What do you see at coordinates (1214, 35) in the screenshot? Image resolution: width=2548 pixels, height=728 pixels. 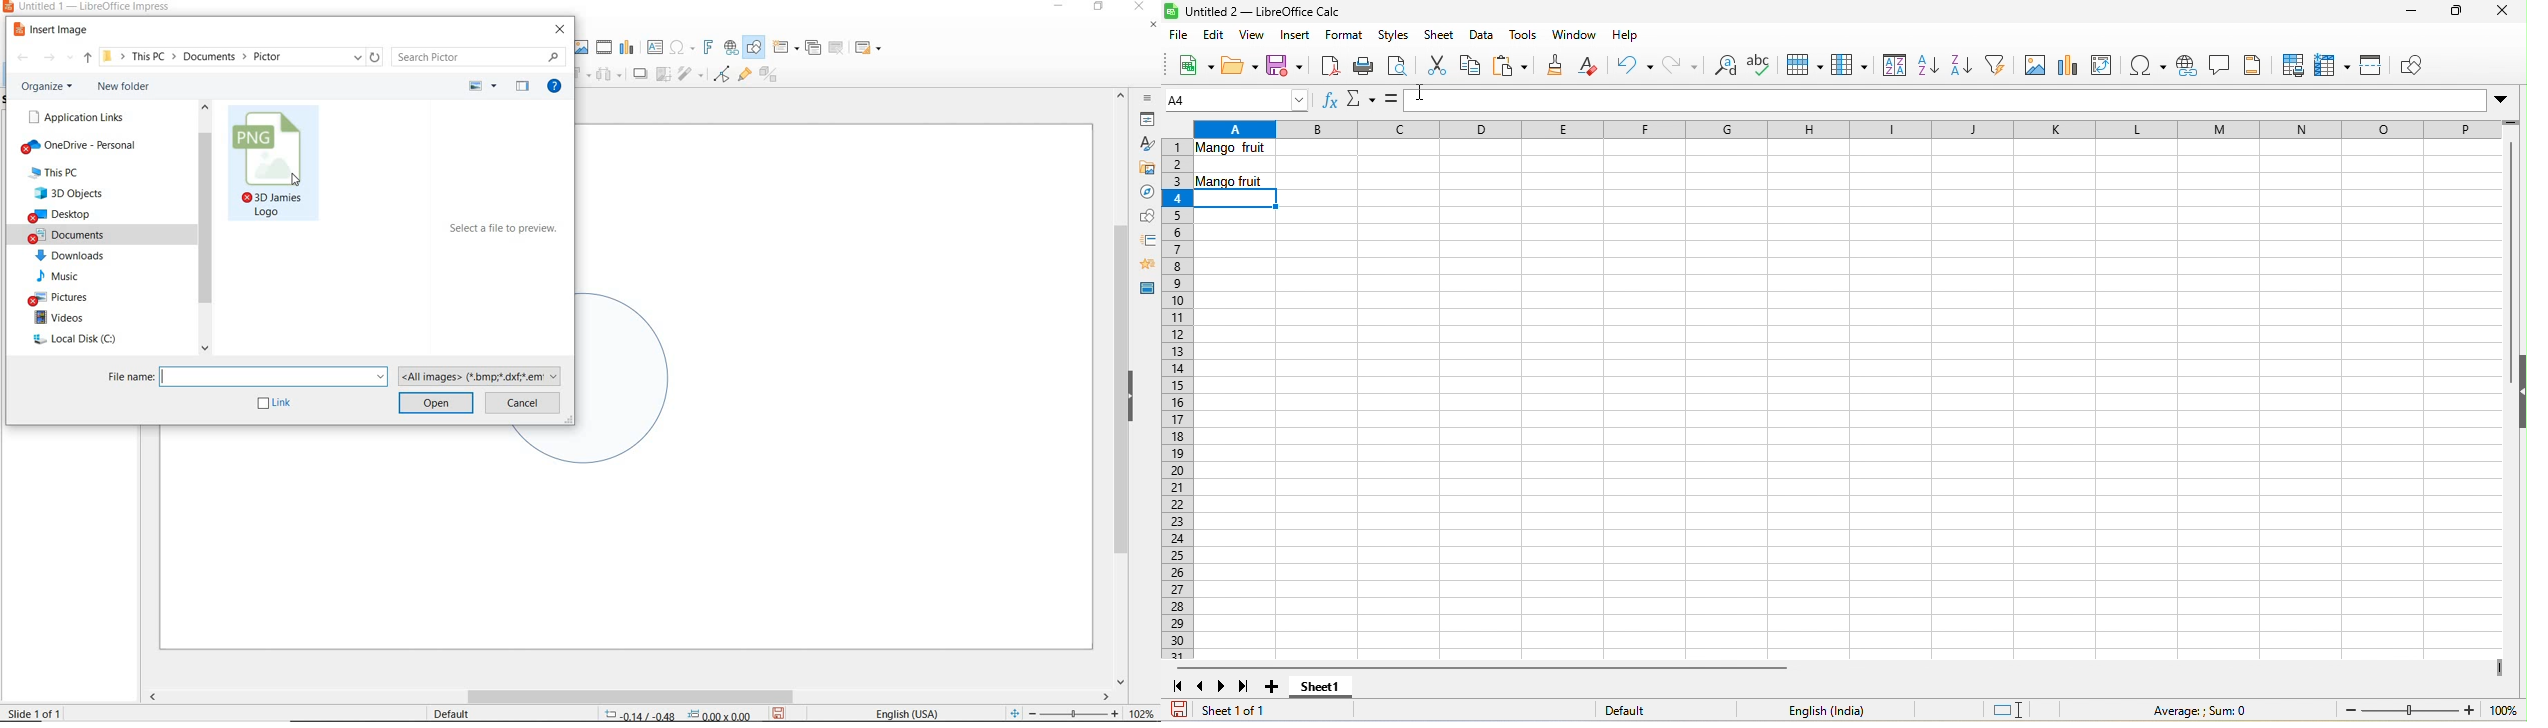 I see `edit` at bounding box center [1214, 35].